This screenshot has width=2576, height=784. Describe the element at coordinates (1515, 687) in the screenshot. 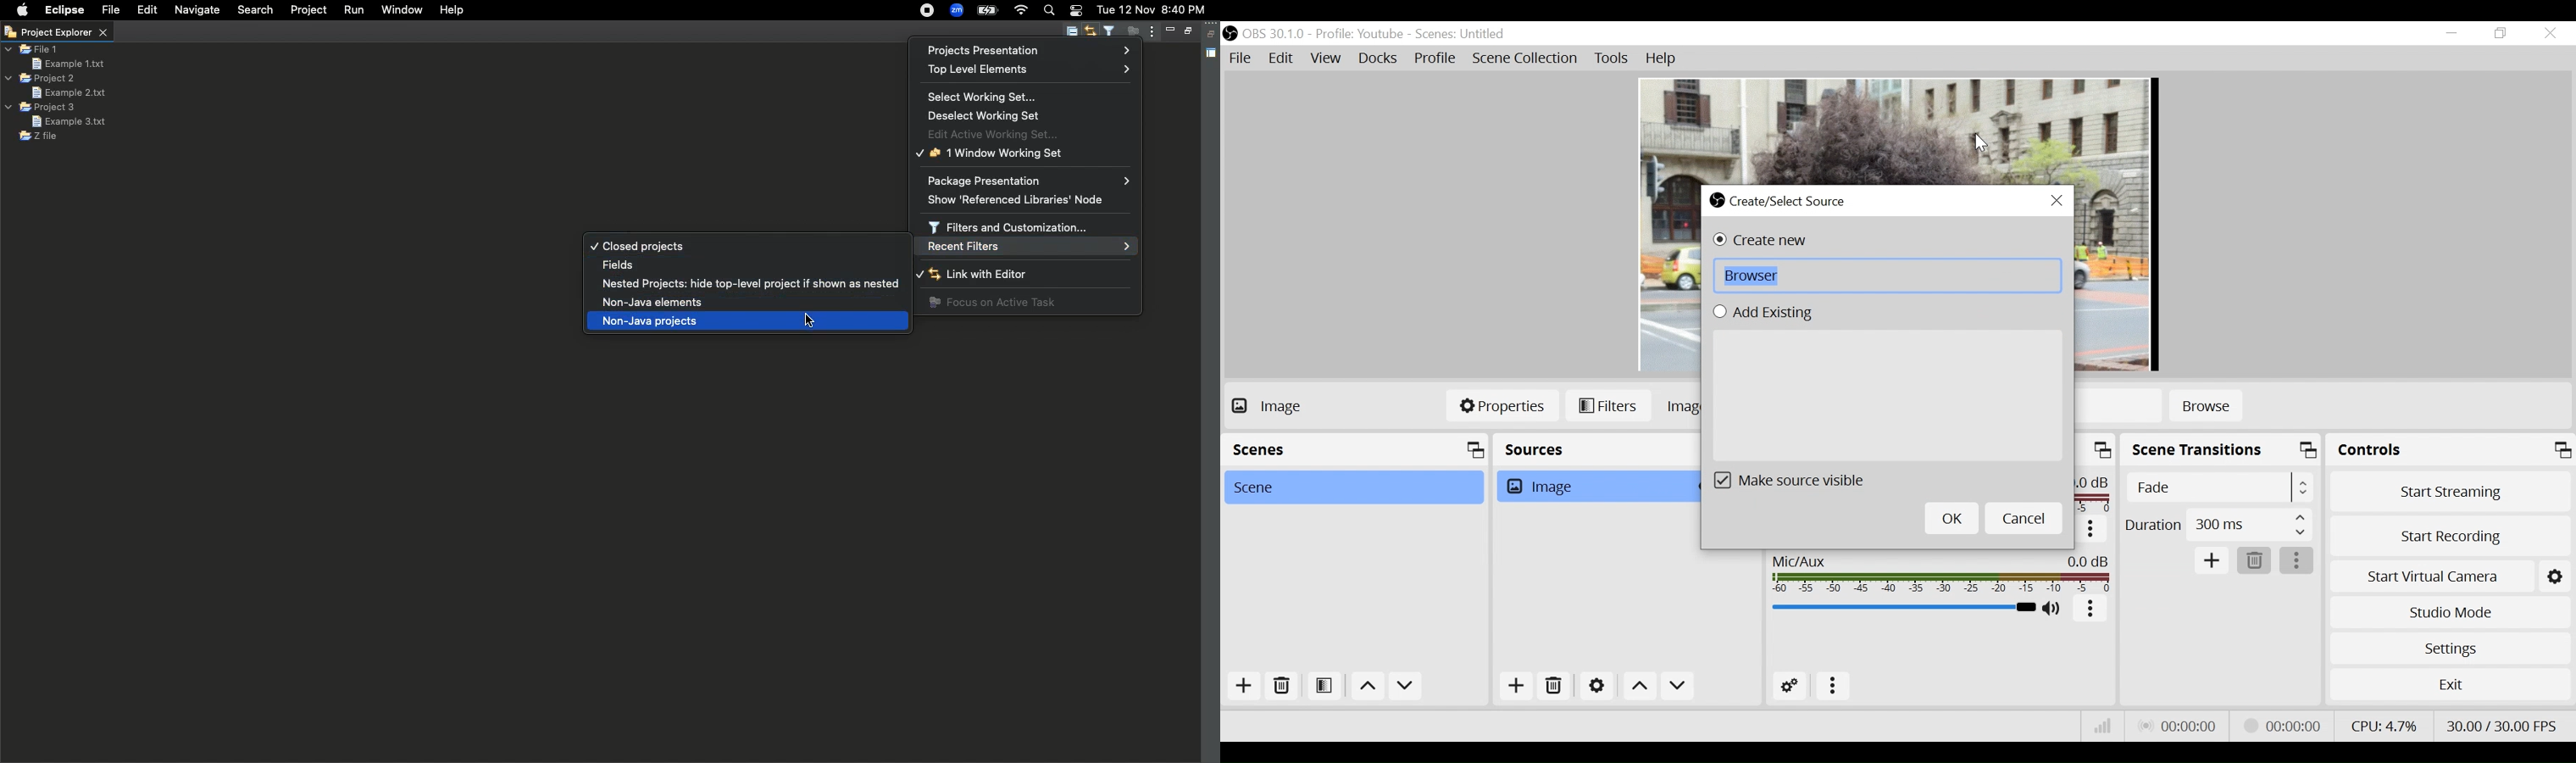

I see `Add Source` at that location.